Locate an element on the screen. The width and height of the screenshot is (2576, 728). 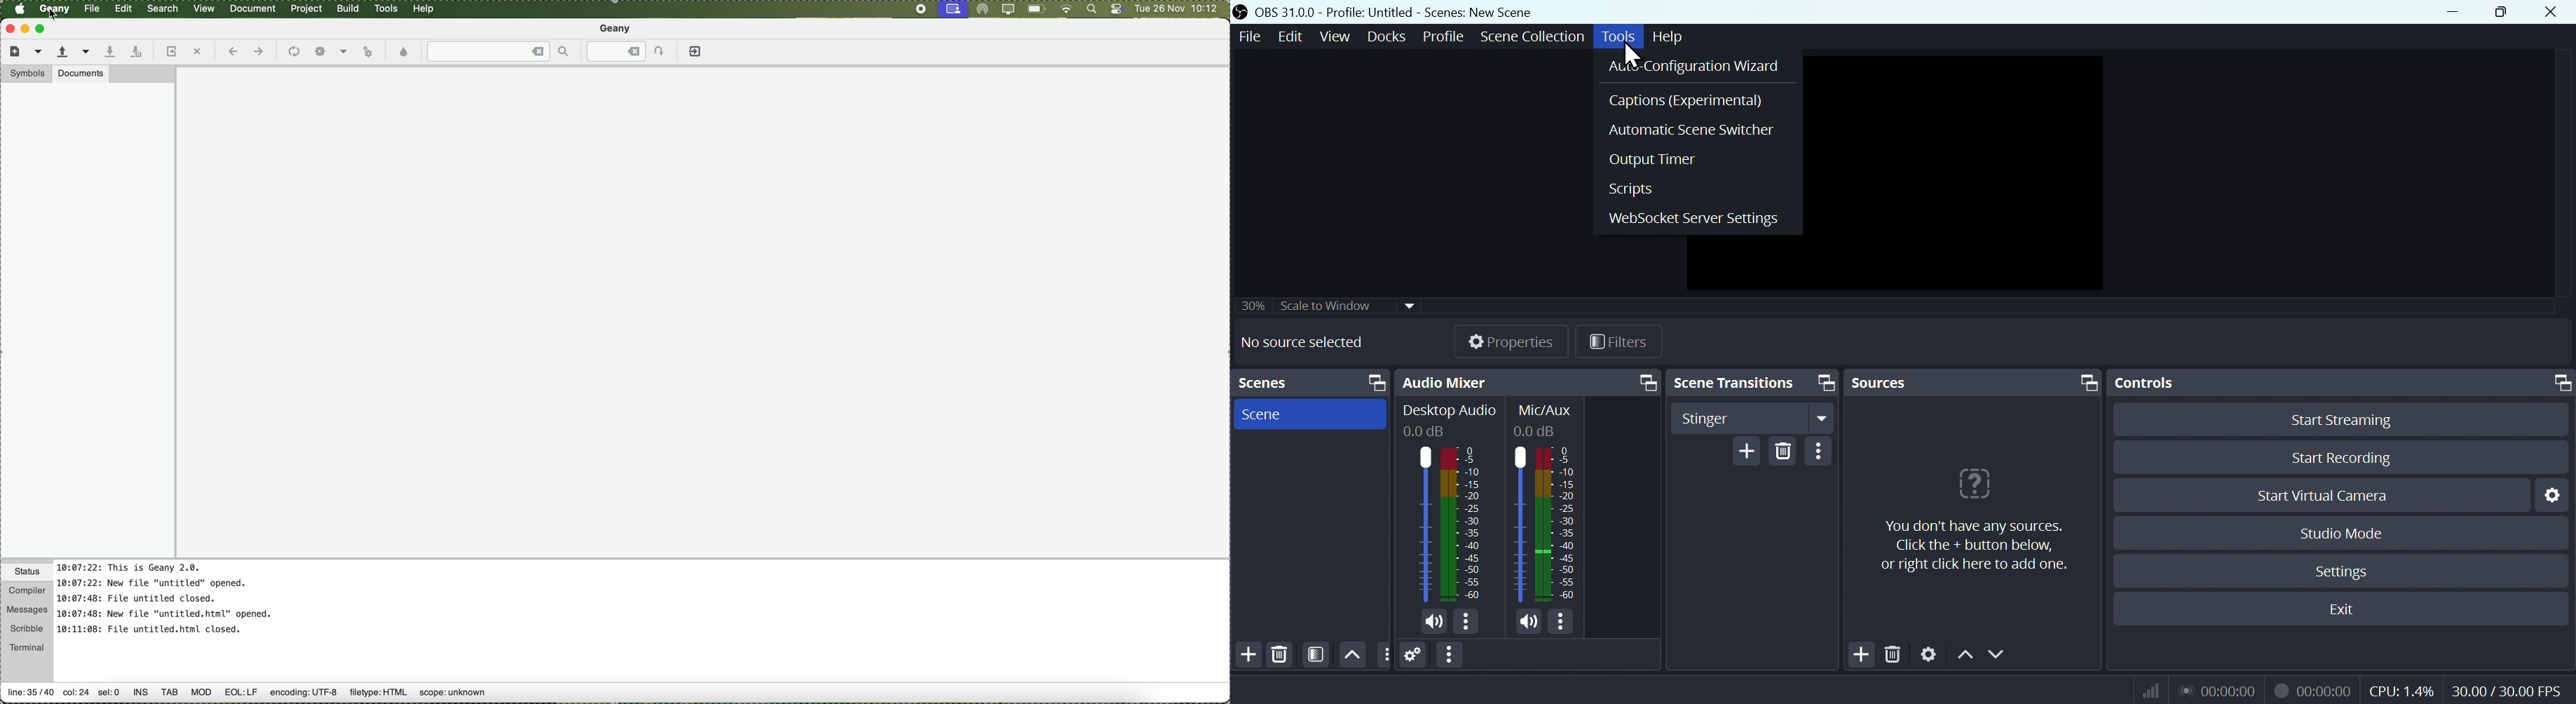
navigate foward a location is located at coordinates (259, 52).